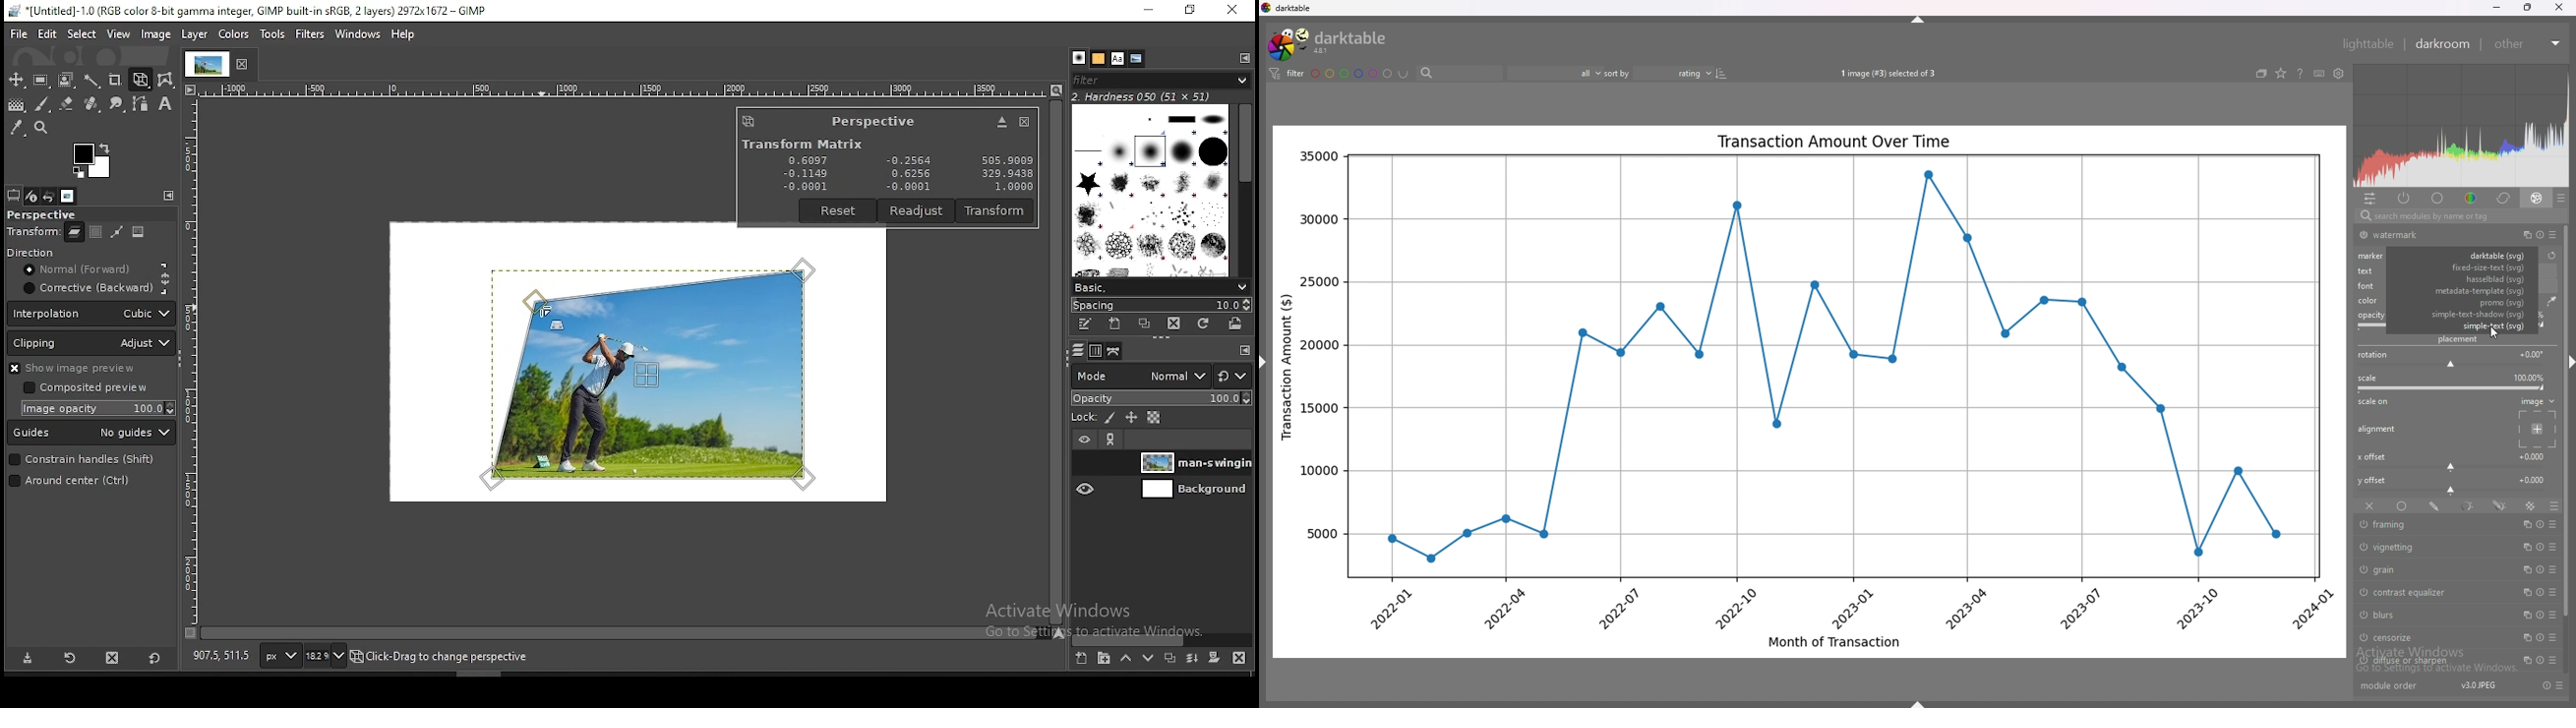 The width and height of the screenshot is (2576, 728). I want to click on close window, so click(1023, 122).